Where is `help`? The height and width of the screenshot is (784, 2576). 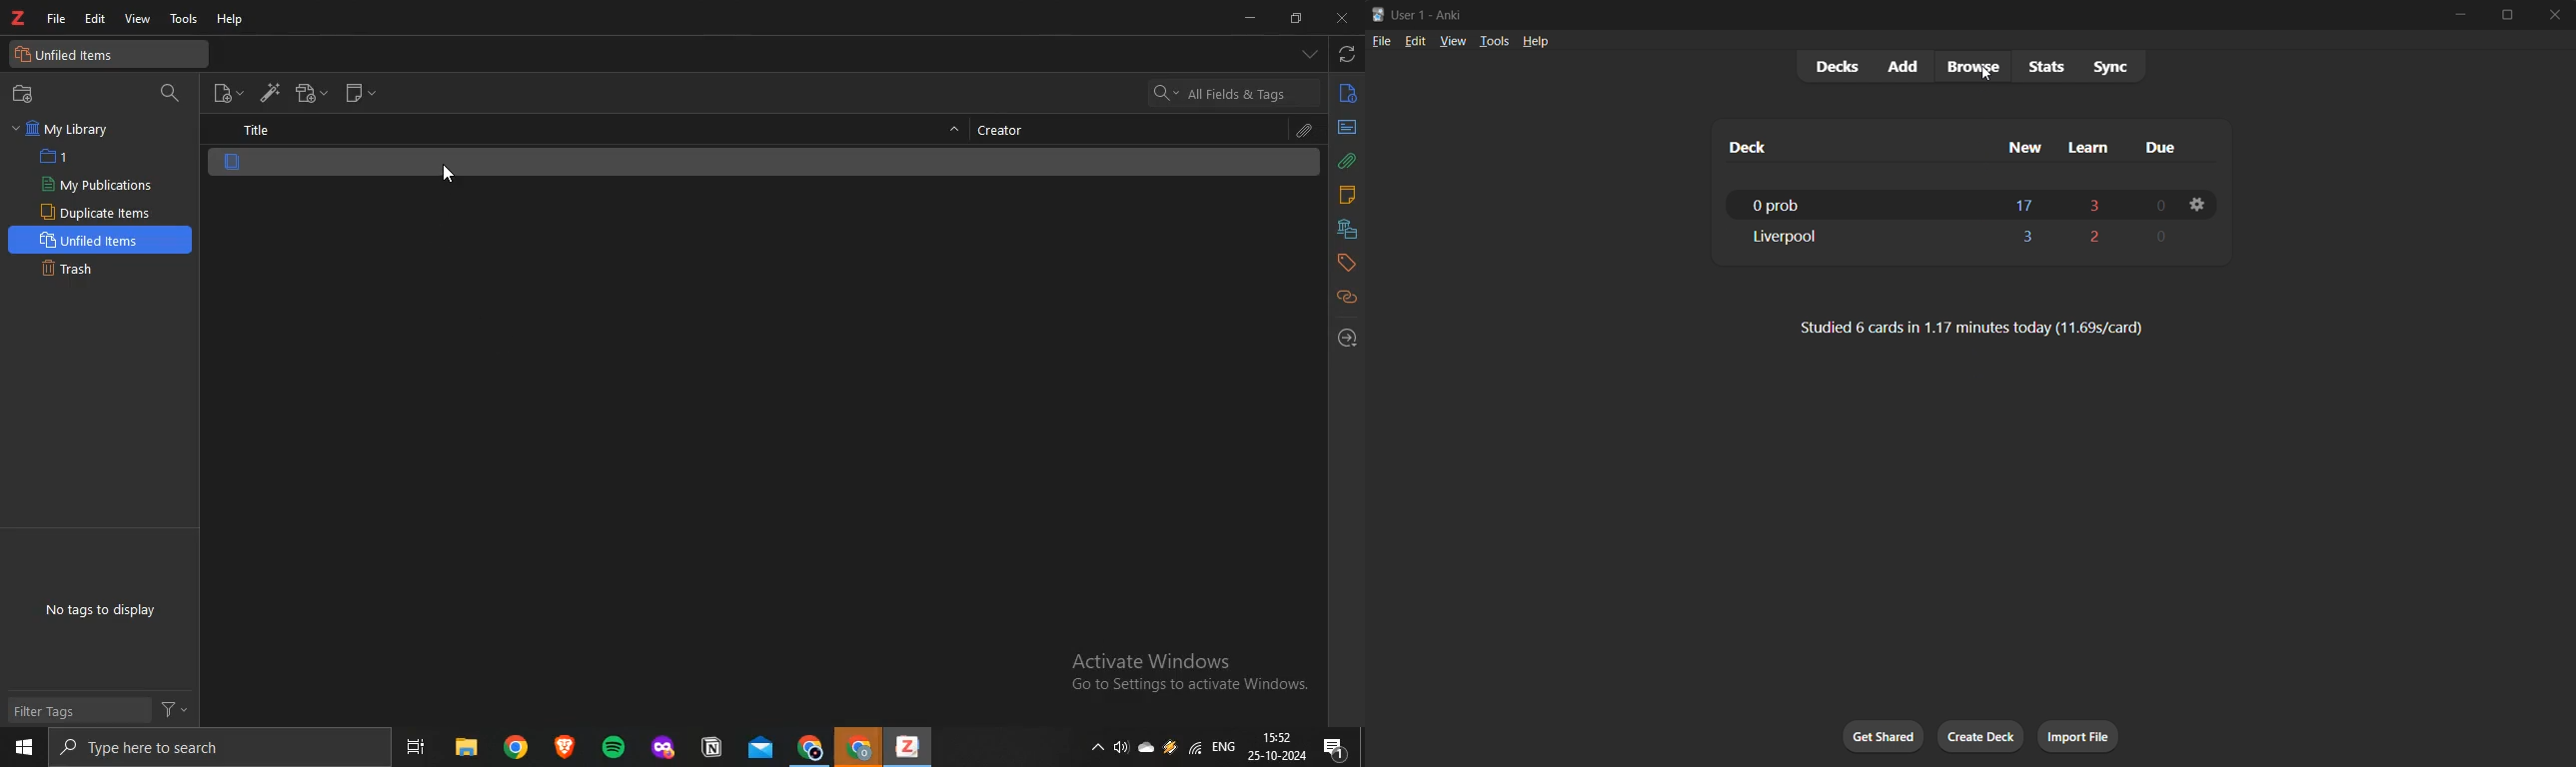 help is located at coordinates (233, 20).